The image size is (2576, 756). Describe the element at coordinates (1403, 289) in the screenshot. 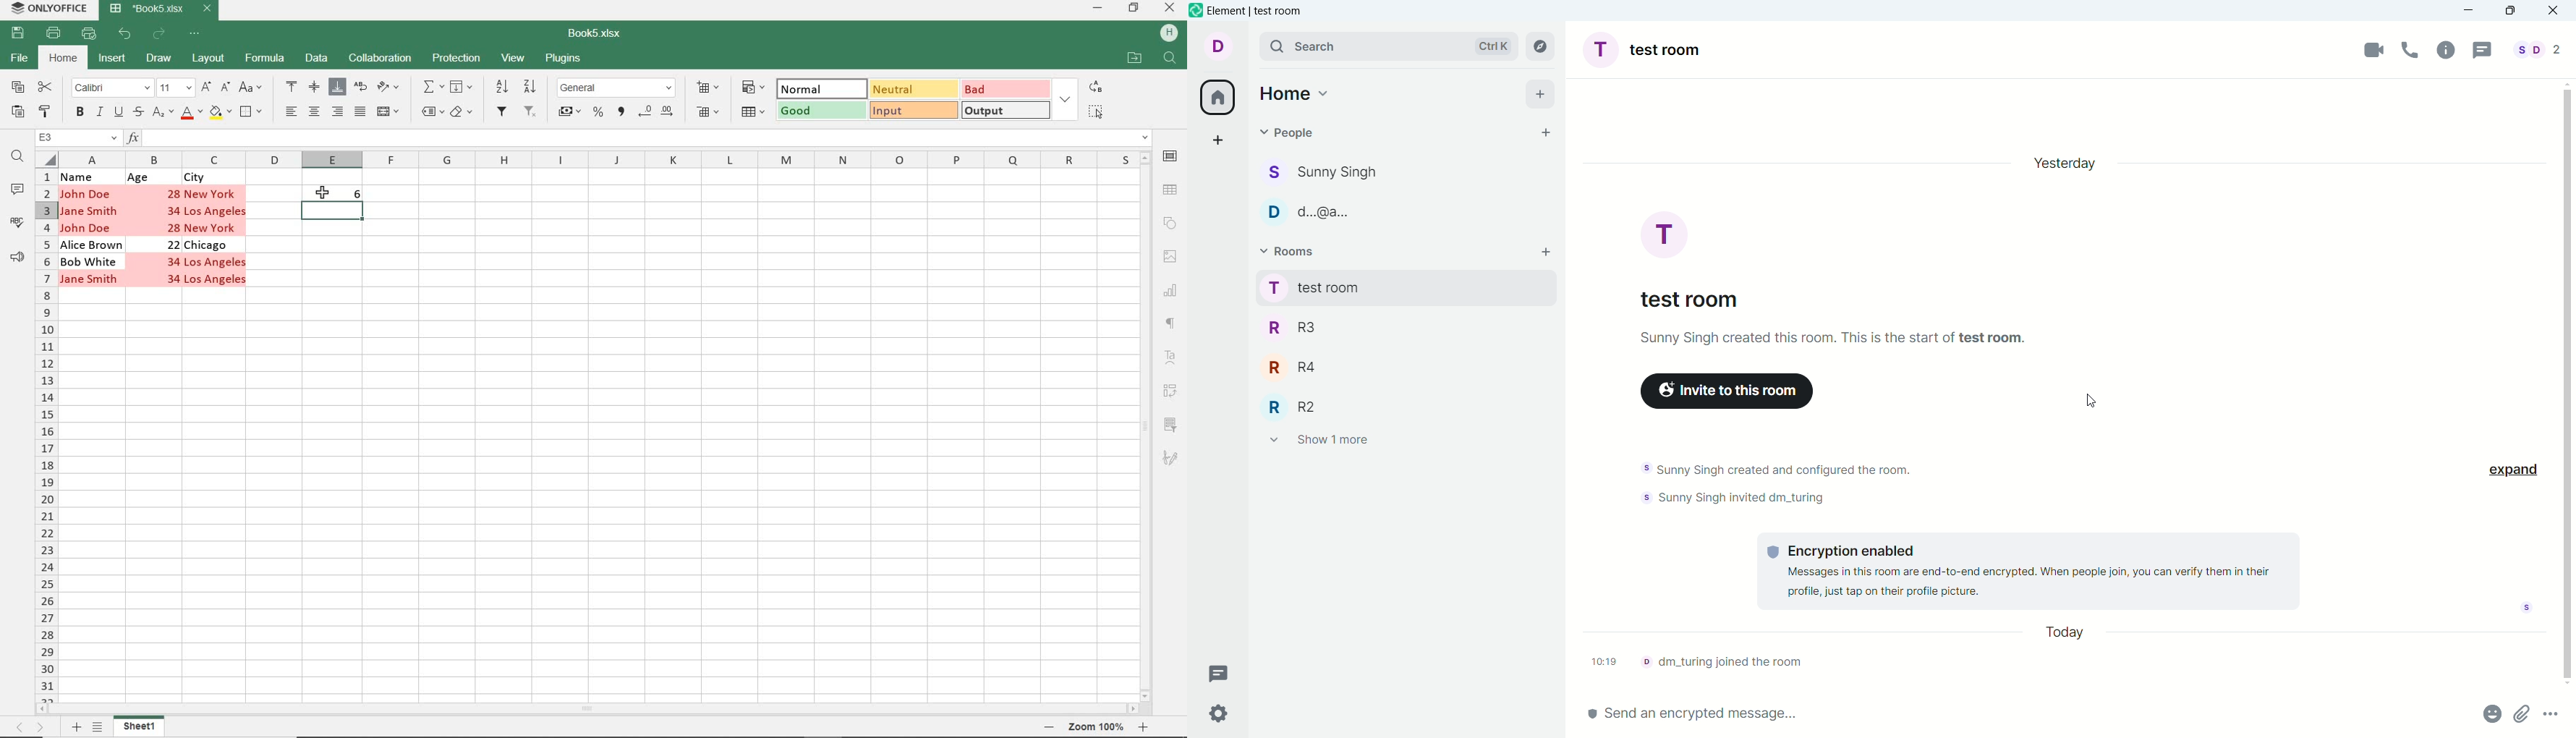

I see `test room` at that location.